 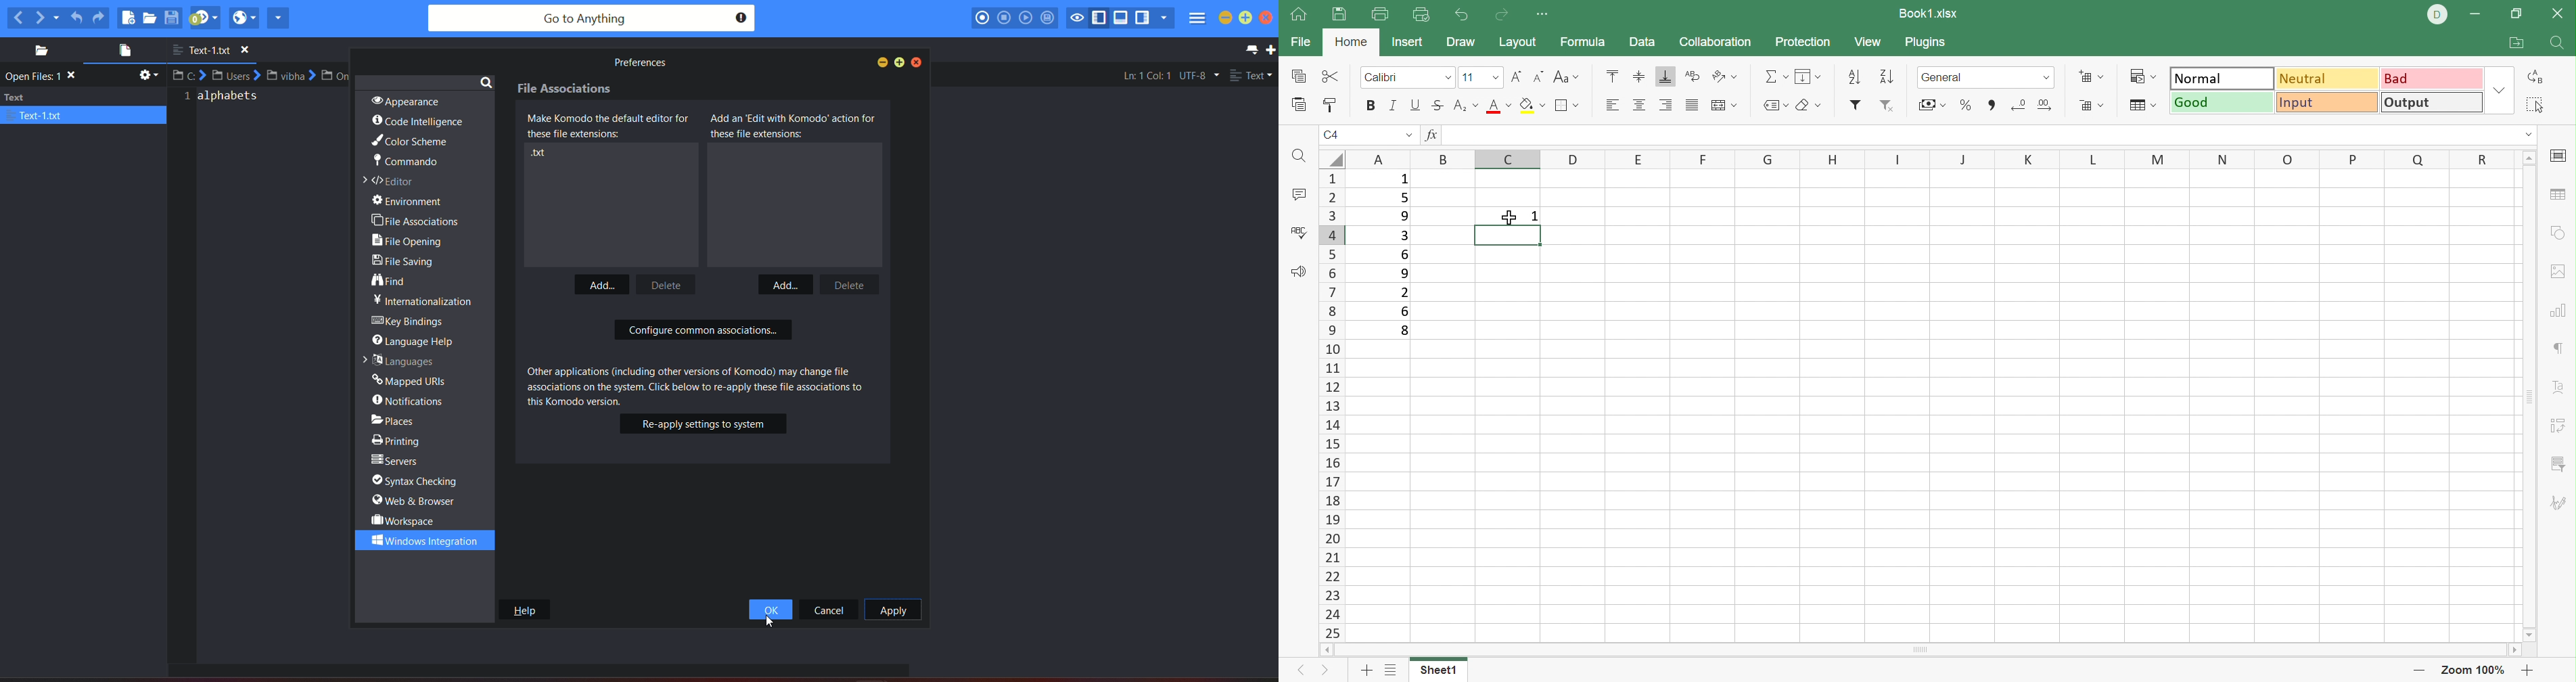 What do you see at coordinates (880, 62) in the screenshot?
I see `minimize` at bounding box center [880, 62].